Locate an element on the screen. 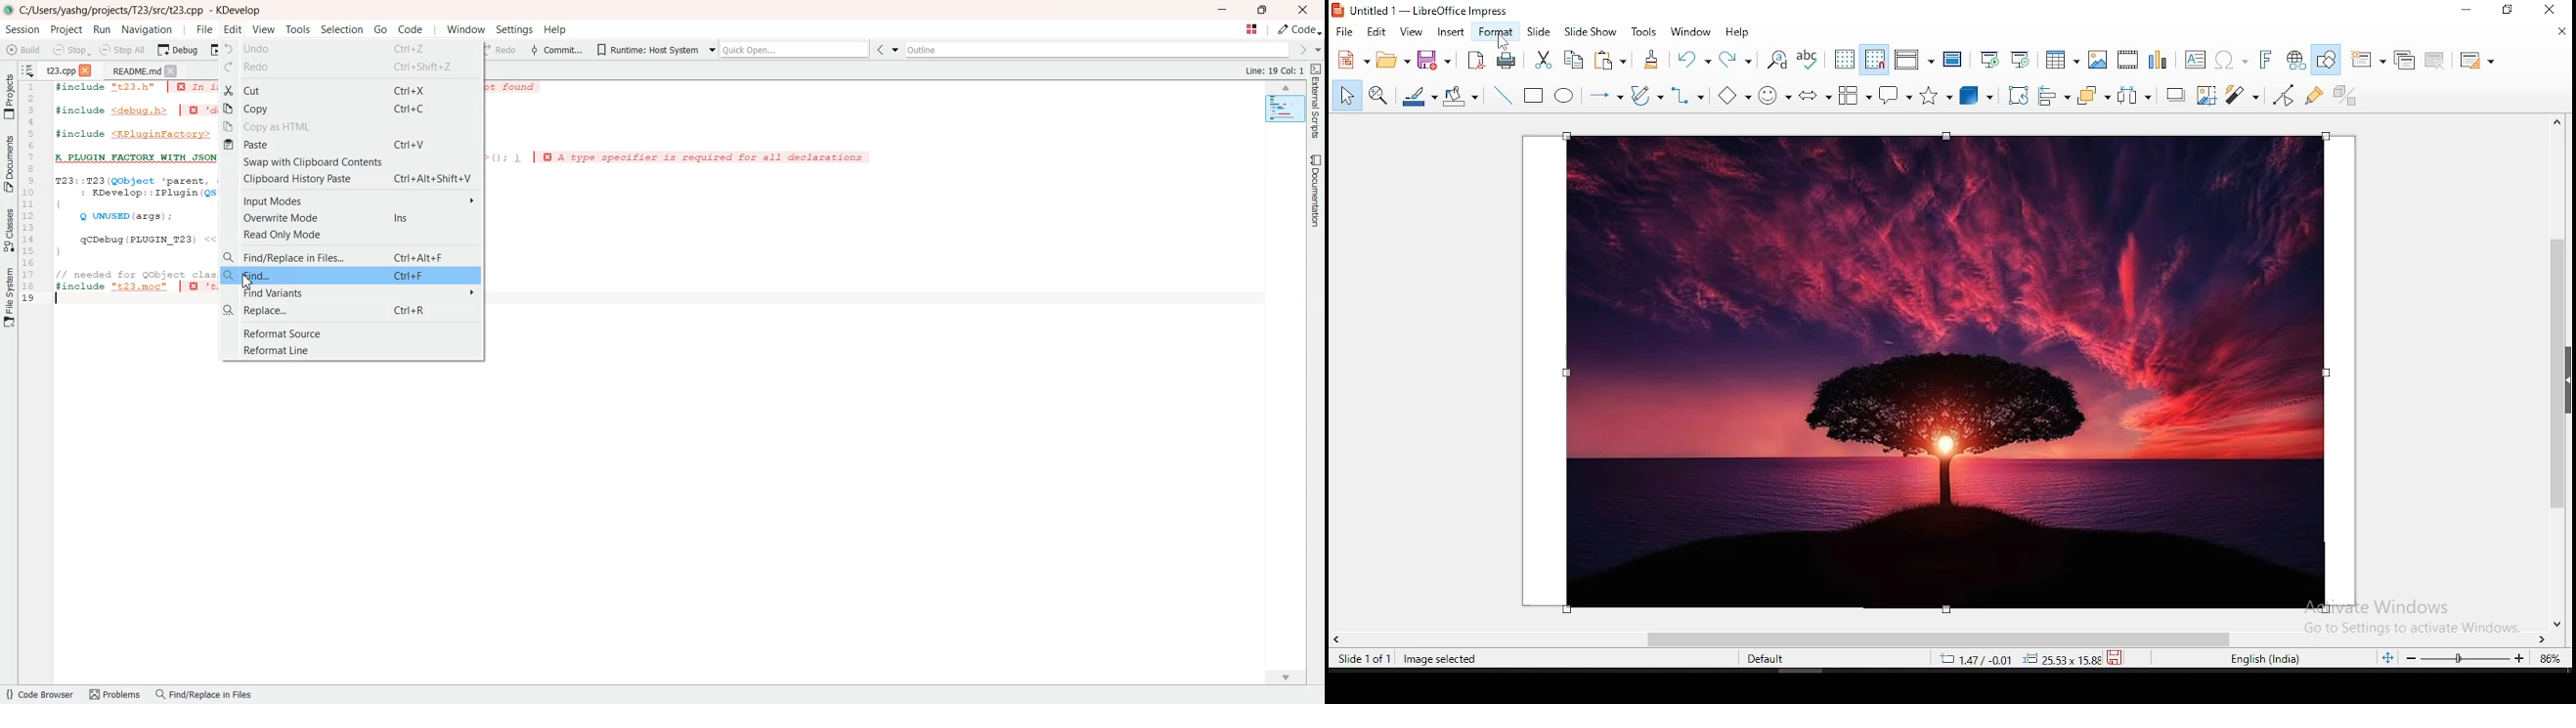  cut is located at coordinates (1544, 60).